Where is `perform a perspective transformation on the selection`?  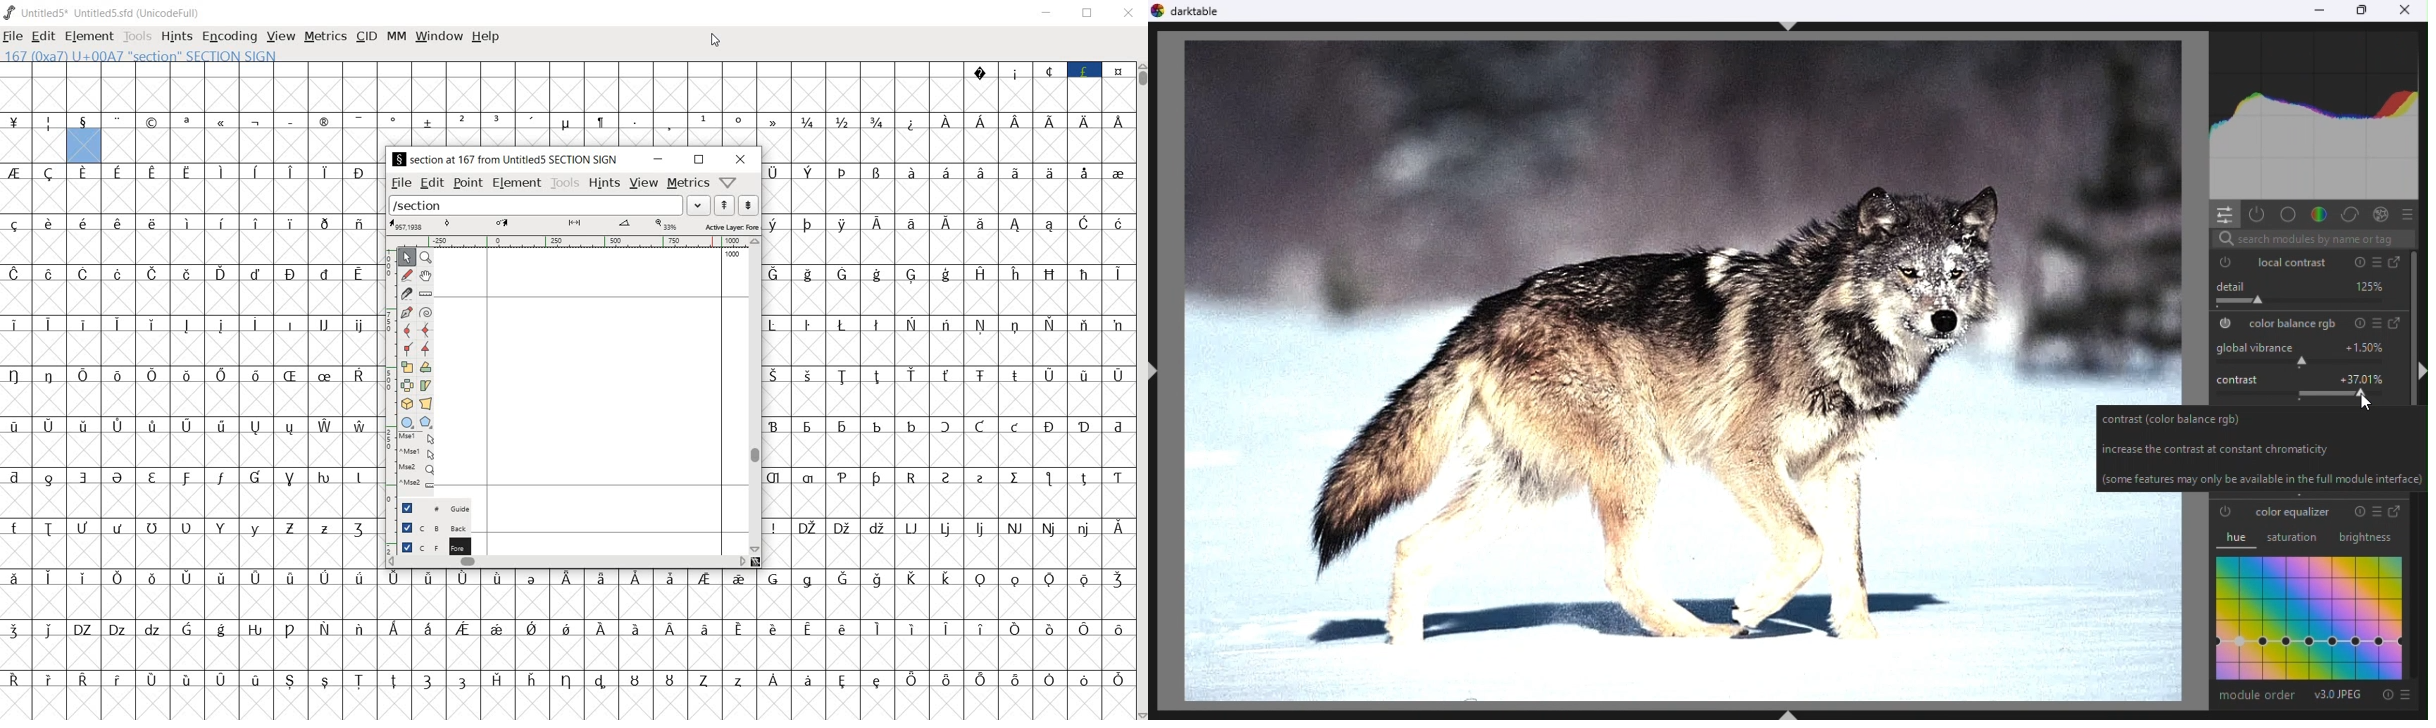 perform a perspective transformation on the selection is located at coordinates (426, 402).